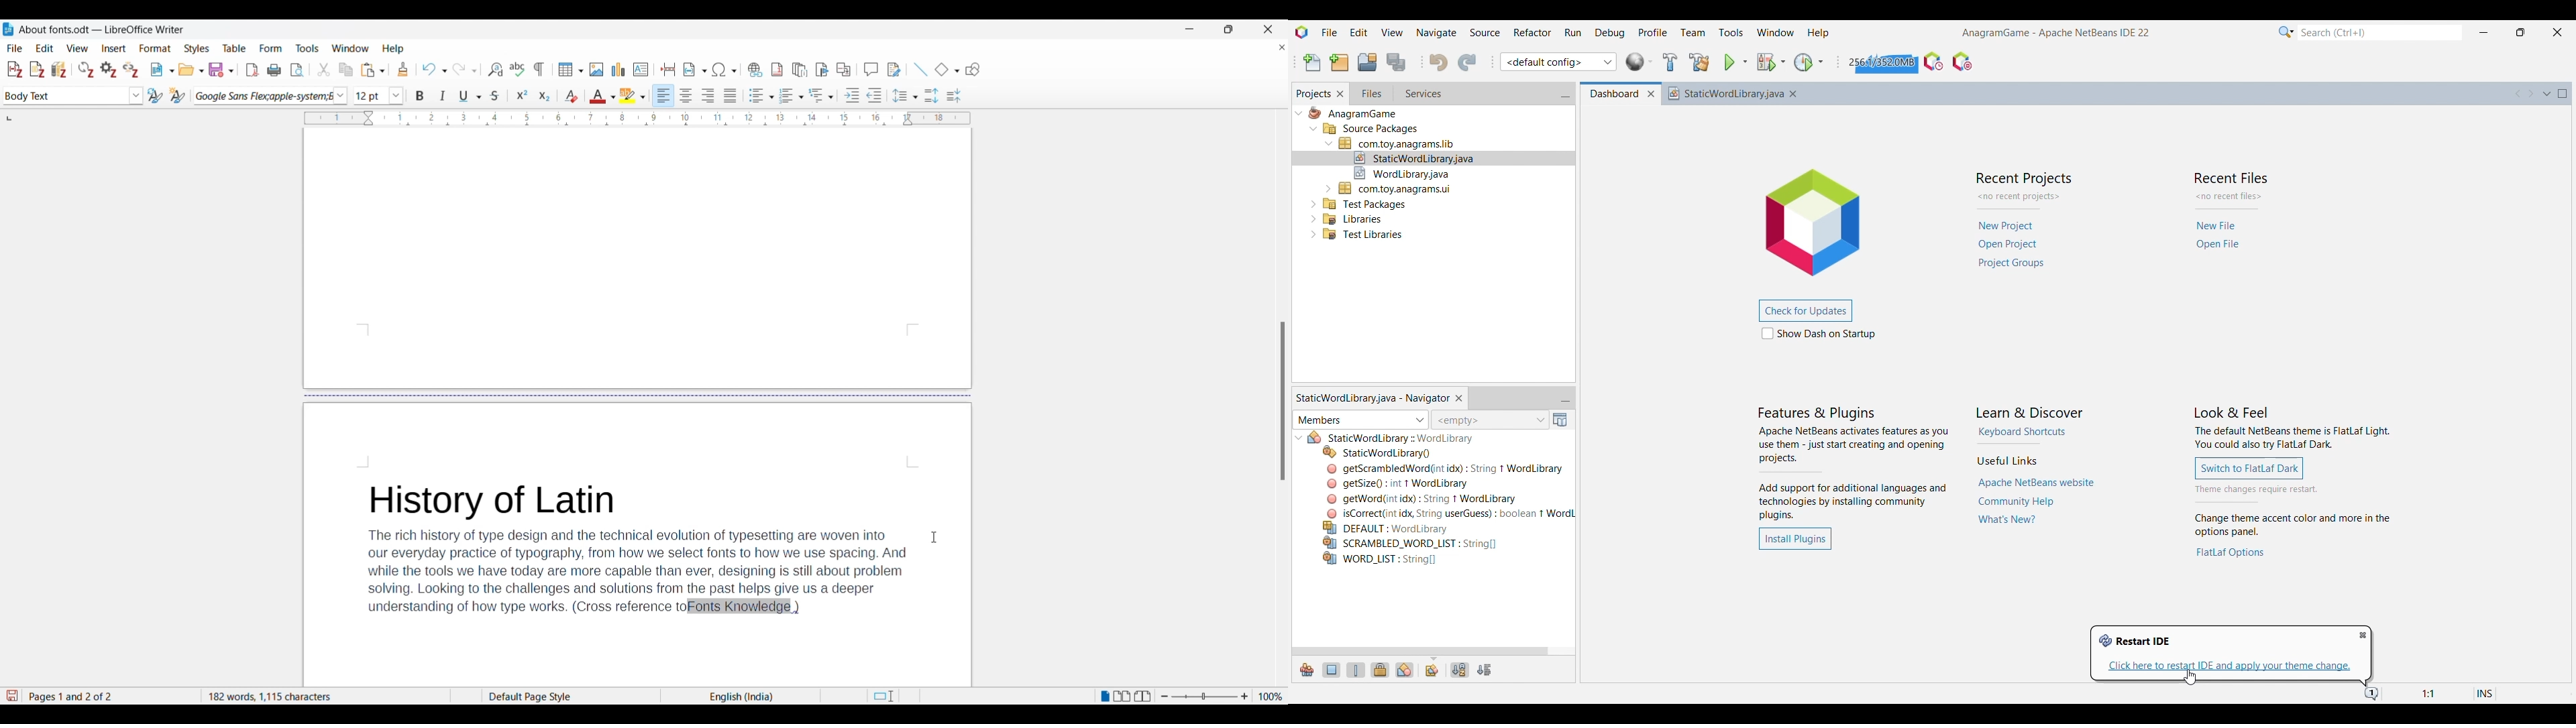  I want to click on Set line spacing options, so click(905, 96).